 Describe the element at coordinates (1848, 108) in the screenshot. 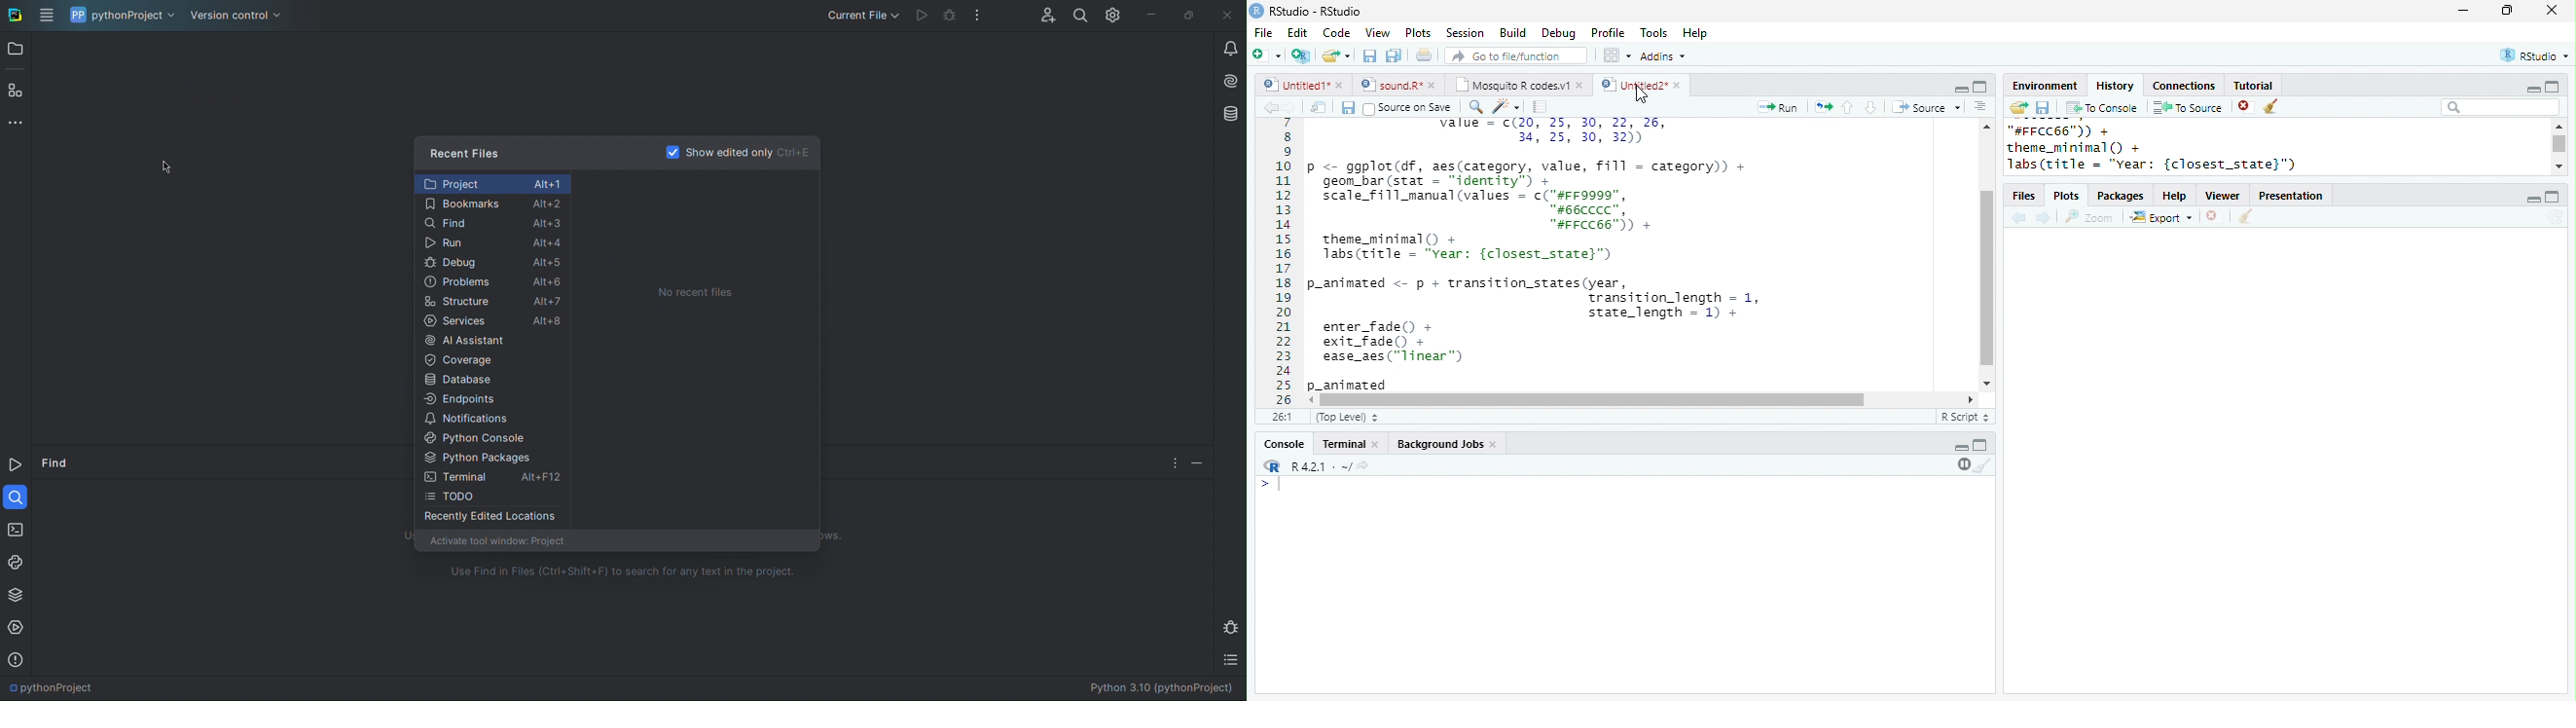

I see `up` at that location.